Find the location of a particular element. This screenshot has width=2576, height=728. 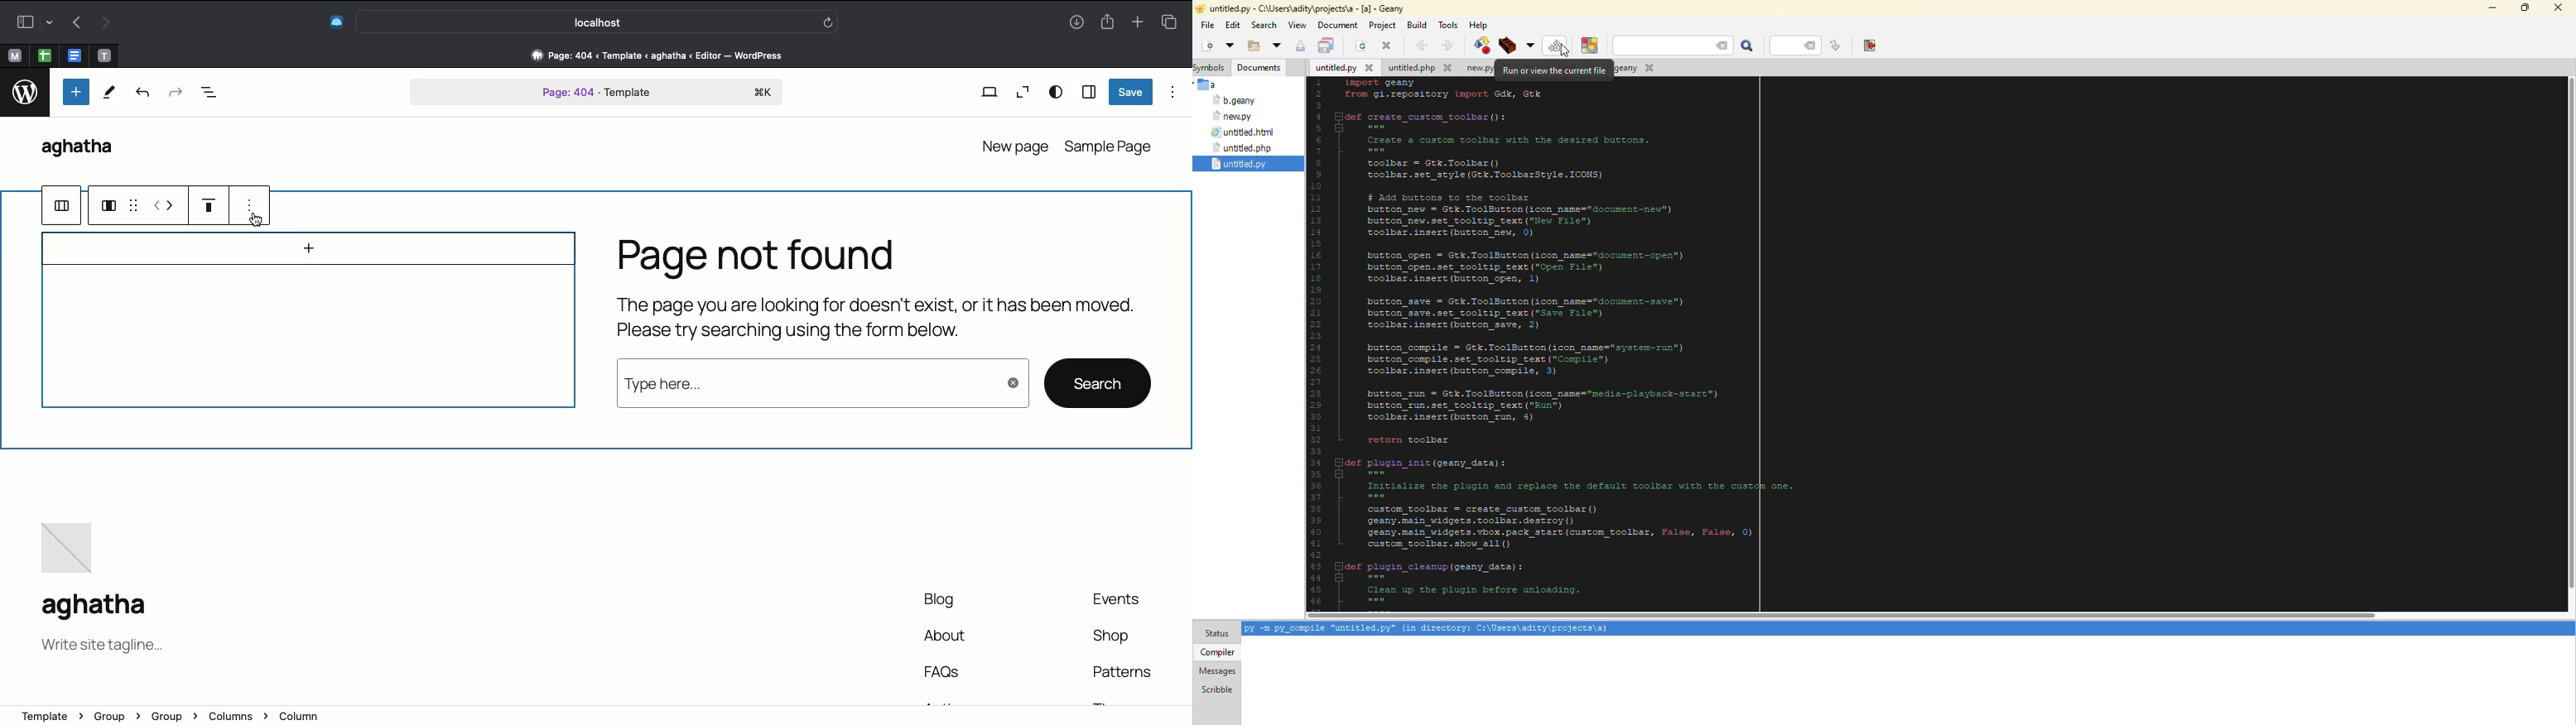

Options is located at coordinates (1173, 92).